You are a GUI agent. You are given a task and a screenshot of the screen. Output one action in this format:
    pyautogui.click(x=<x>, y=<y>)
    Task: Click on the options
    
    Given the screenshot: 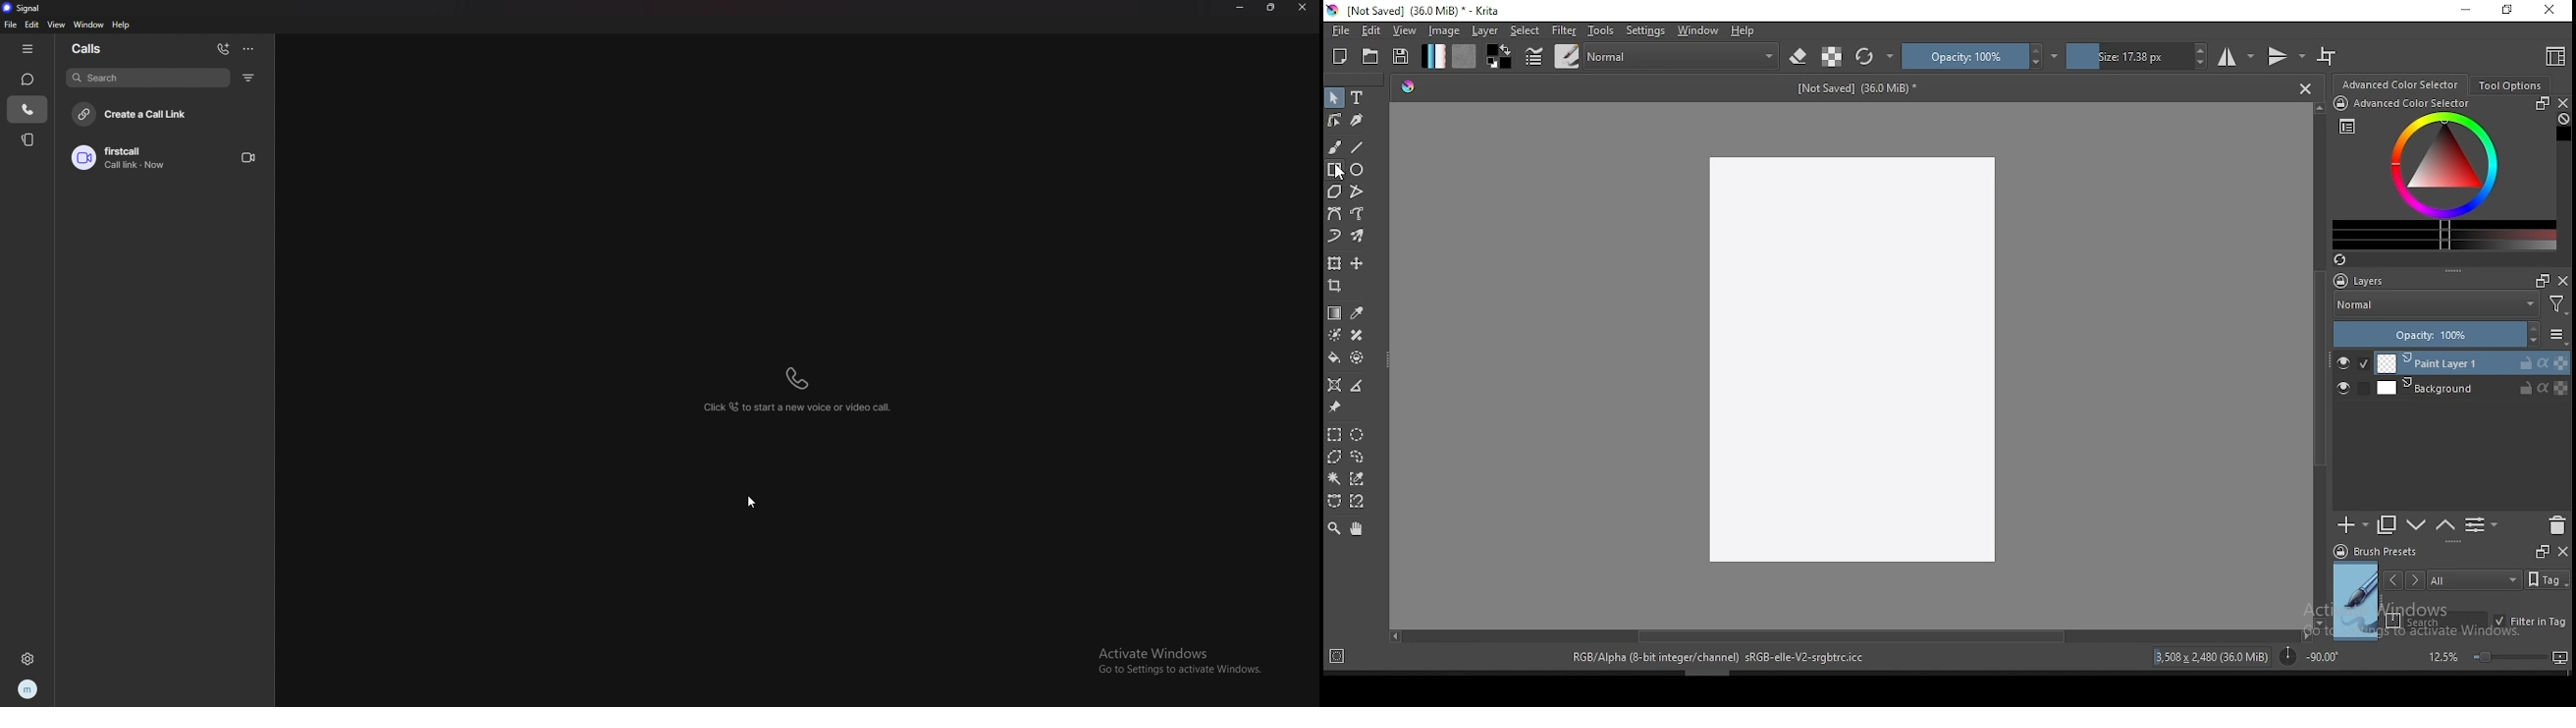 What is the action you would take?
    pyautogui.click(x=248, y=48)
    